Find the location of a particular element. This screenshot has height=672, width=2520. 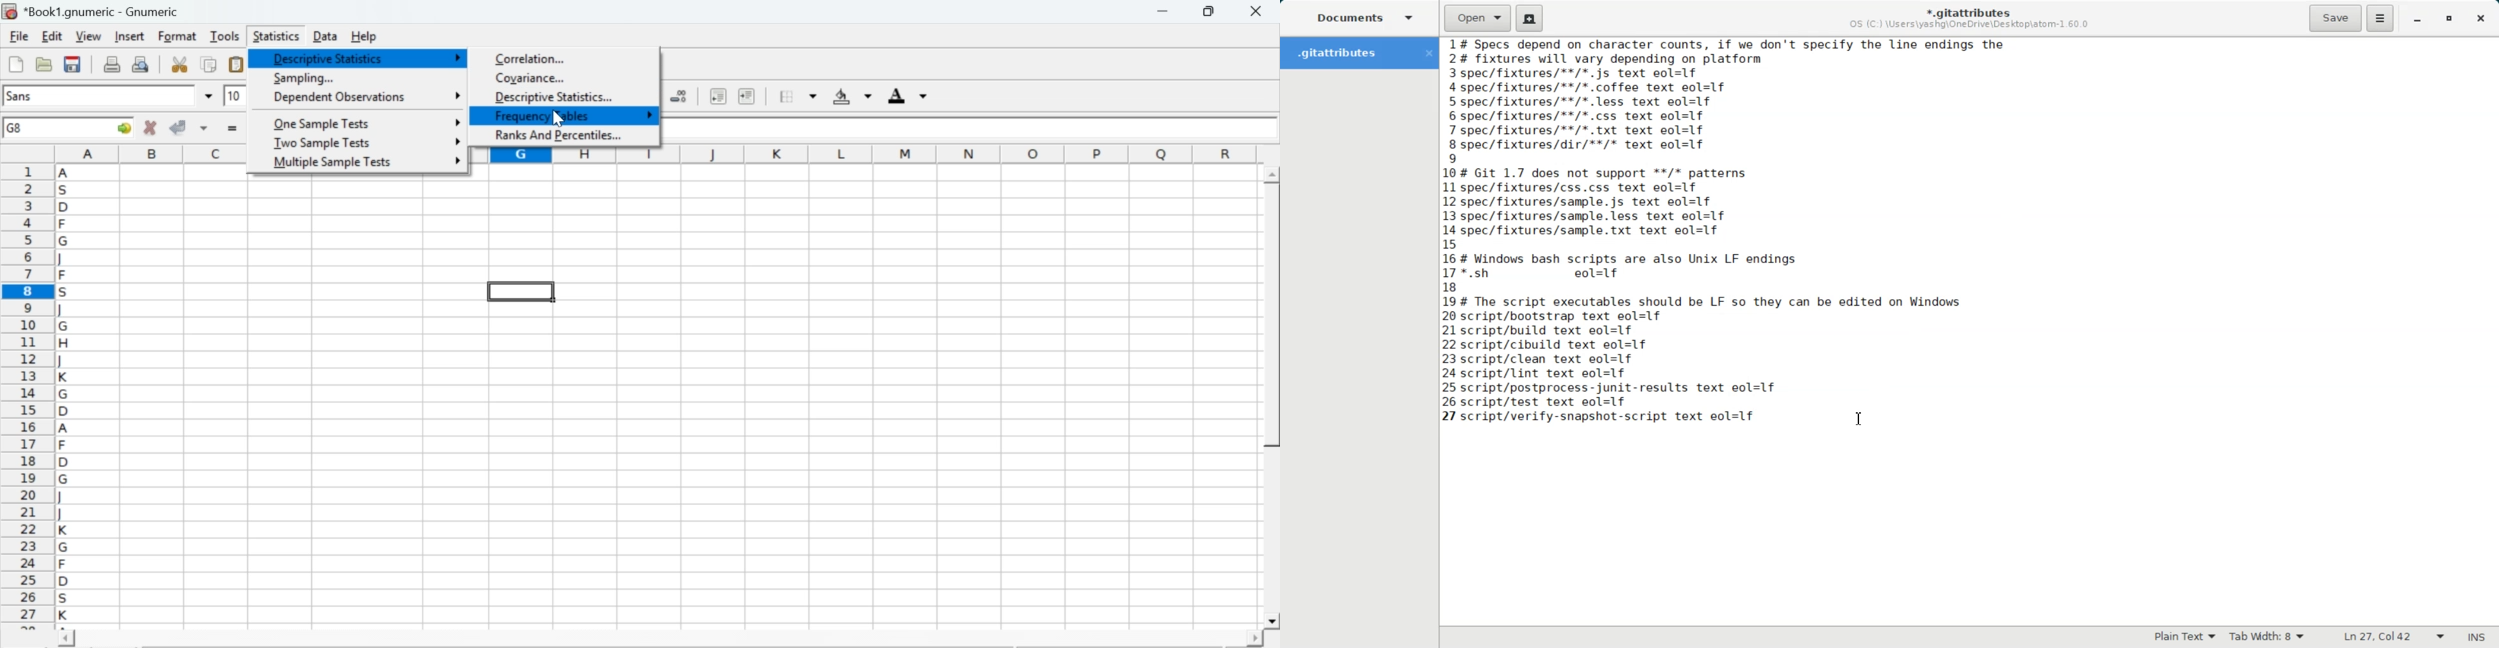

accept changes across selection is located at coordinates (203, 127).